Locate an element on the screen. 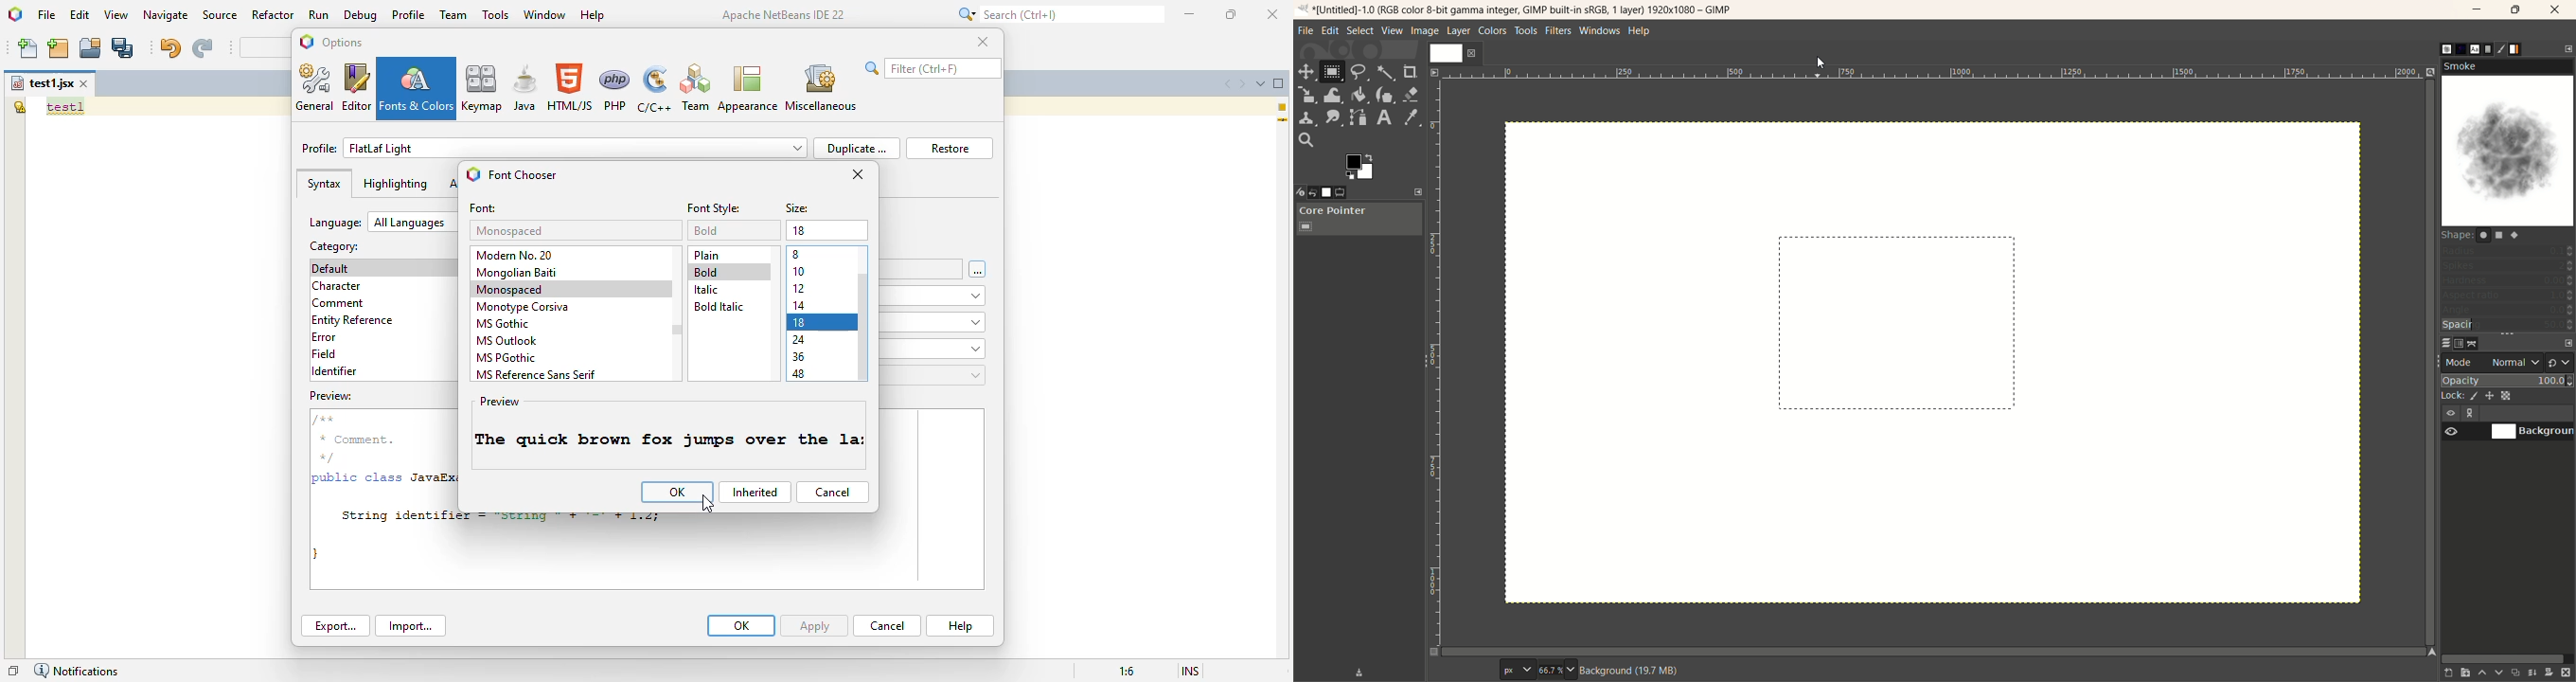 This screenshot has height=700, width=2576. core pointer is located at coordinates (1359, 221).